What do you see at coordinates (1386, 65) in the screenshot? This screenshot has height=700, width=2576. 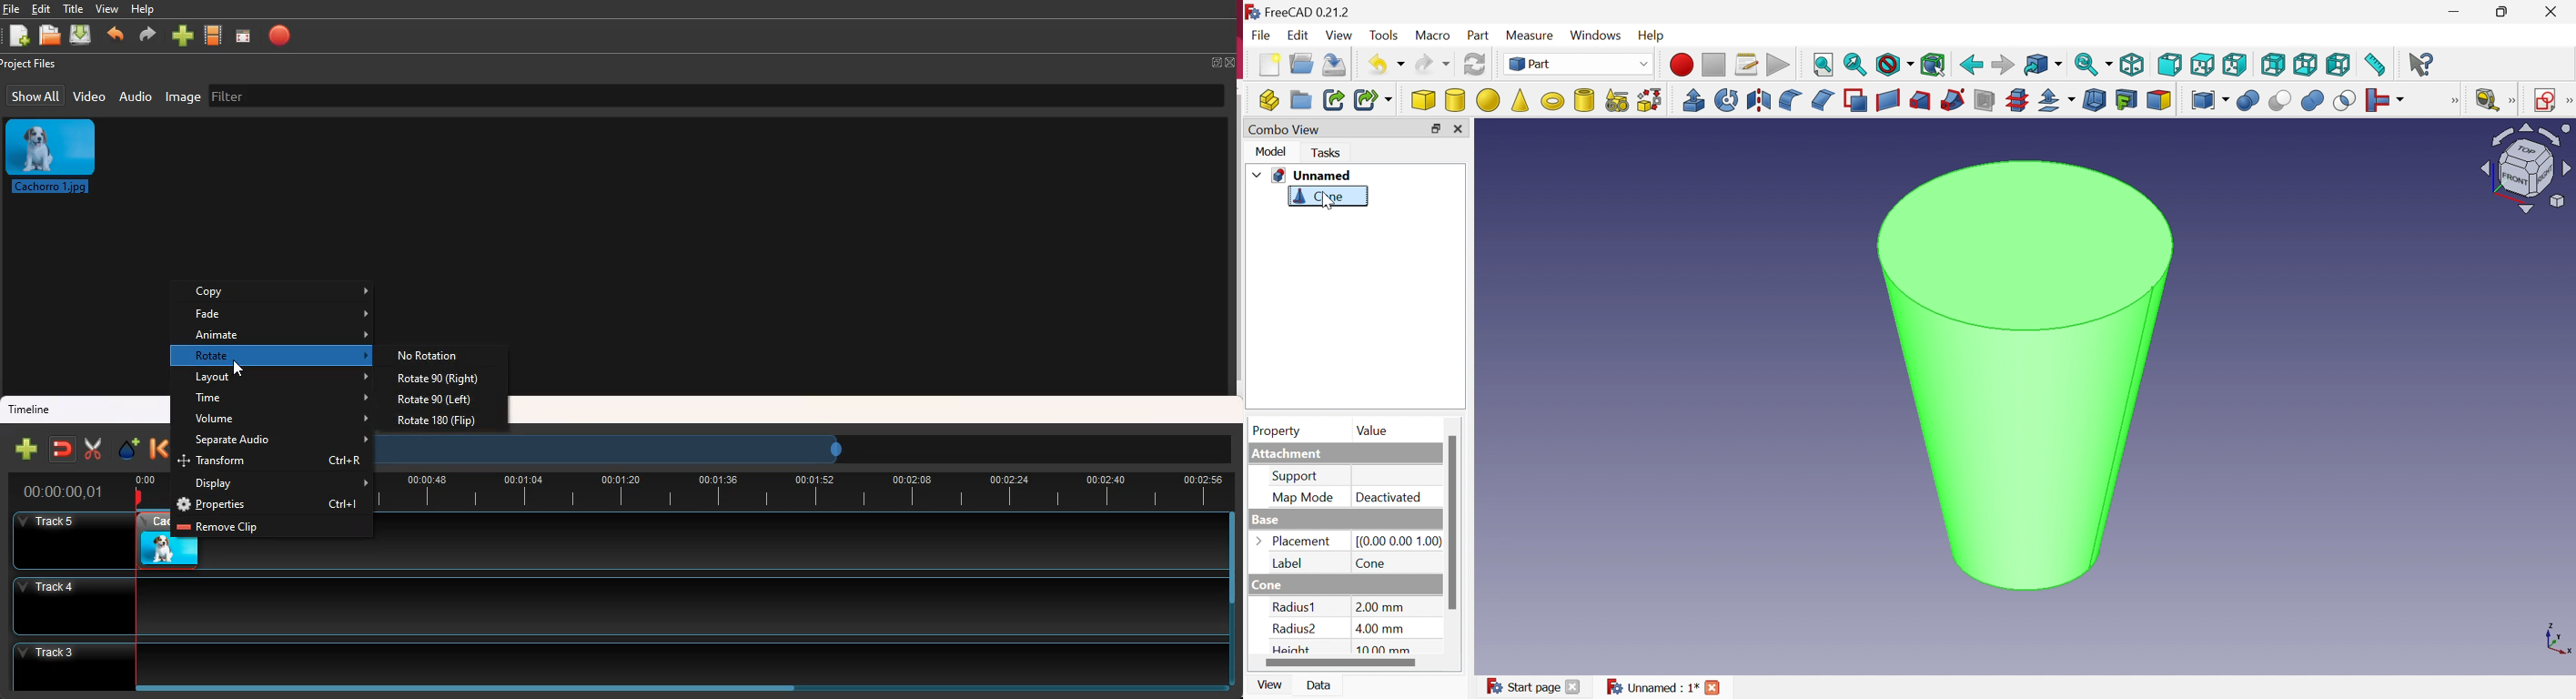 I see `Undo` at bounding box center [1386, 65].